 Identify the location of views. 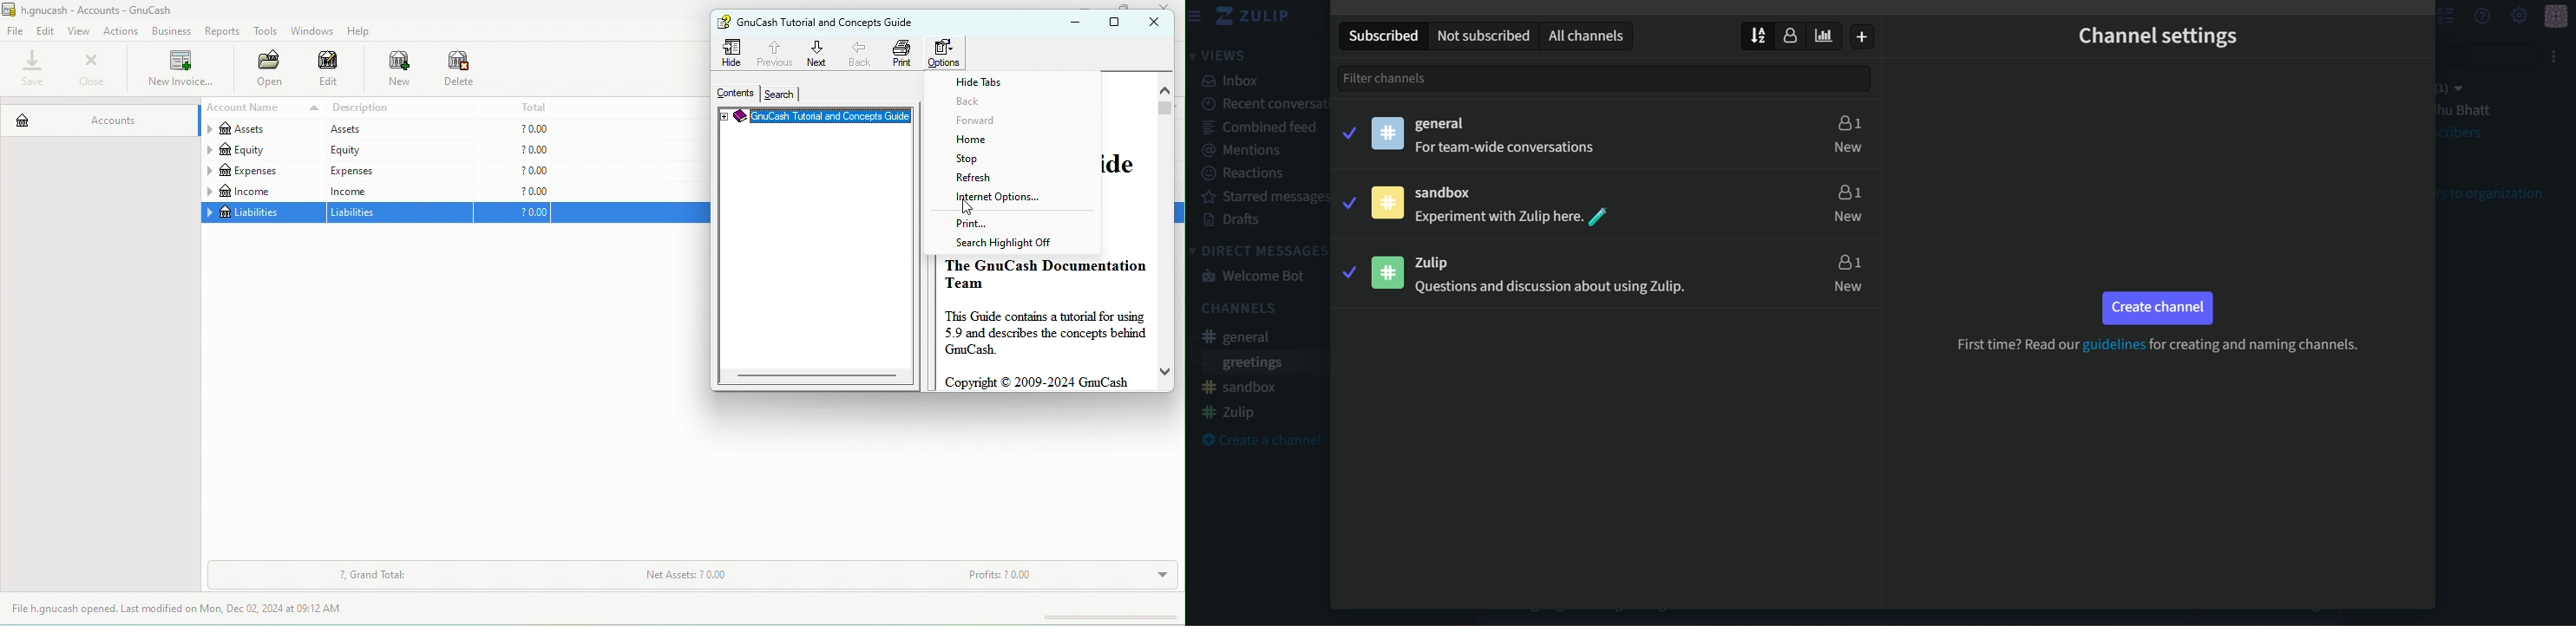
(1218, 54).